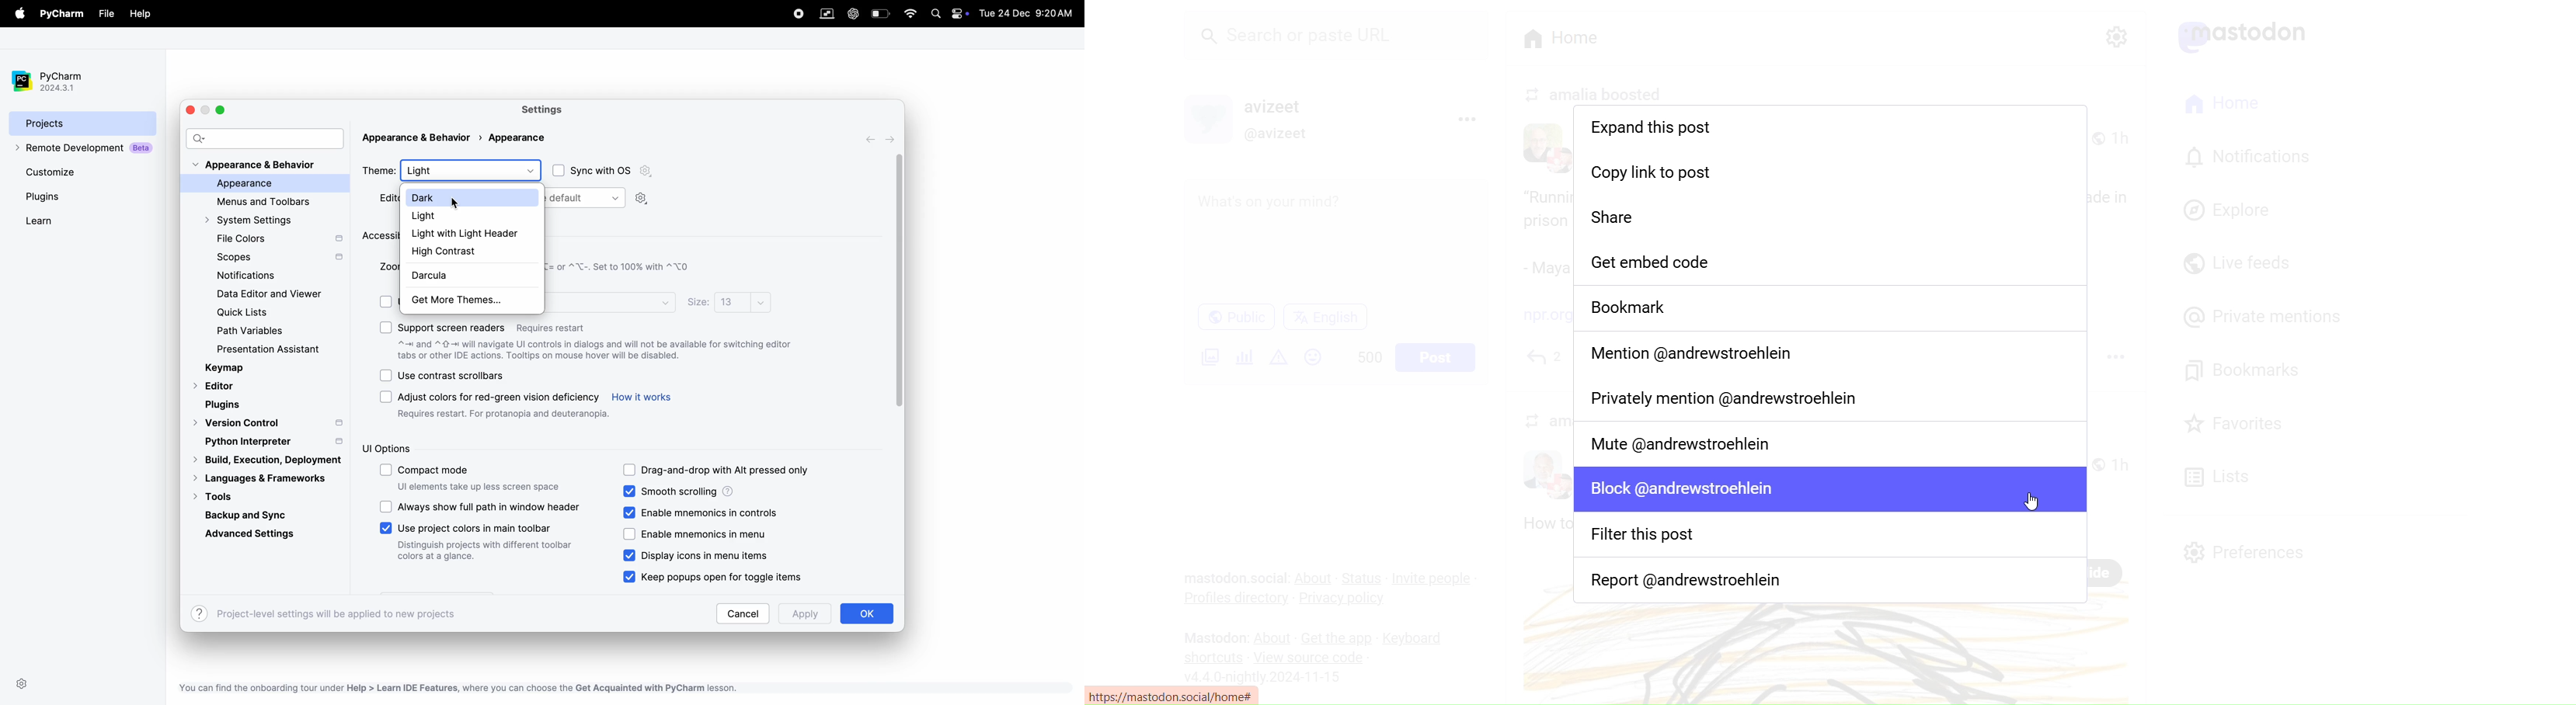 The height and width of the screenshot is (728, 2576). What do you see at coordinates (258, 514) in the screenshot?
I see `backup and synce` at bounding box center [258, 514].